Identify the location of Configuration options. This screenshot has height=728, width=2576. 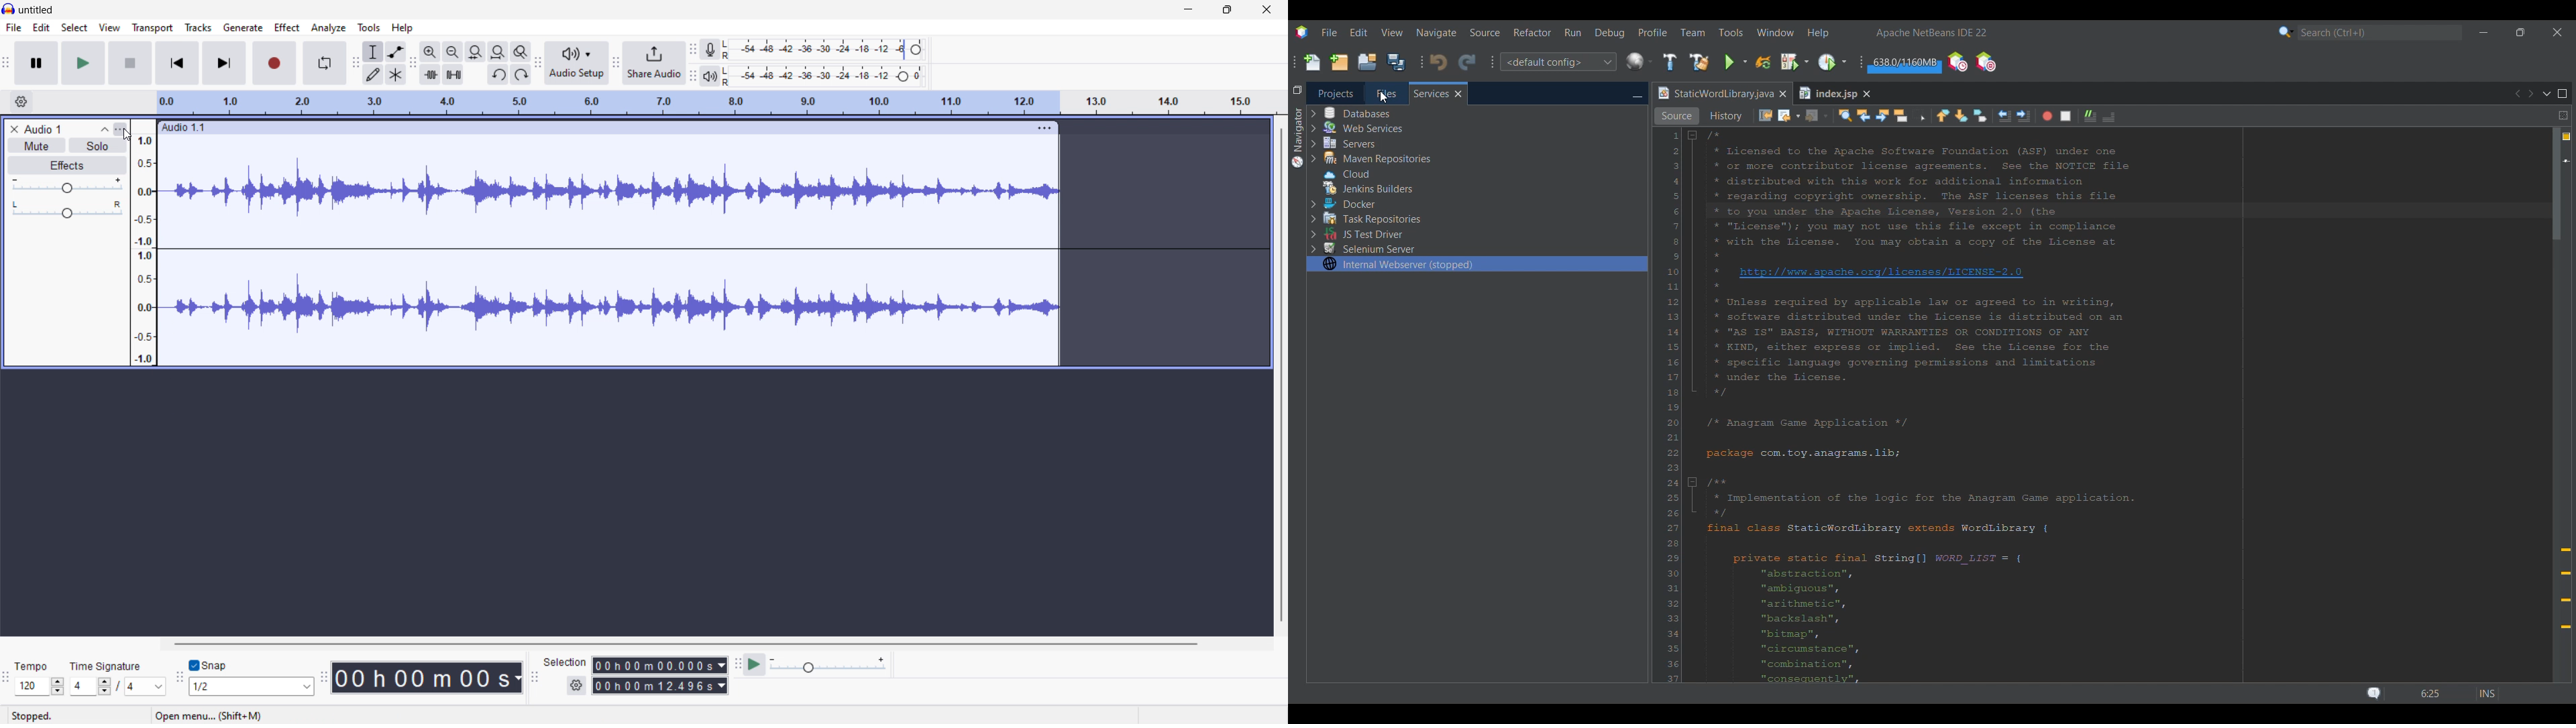
(1558, 62).